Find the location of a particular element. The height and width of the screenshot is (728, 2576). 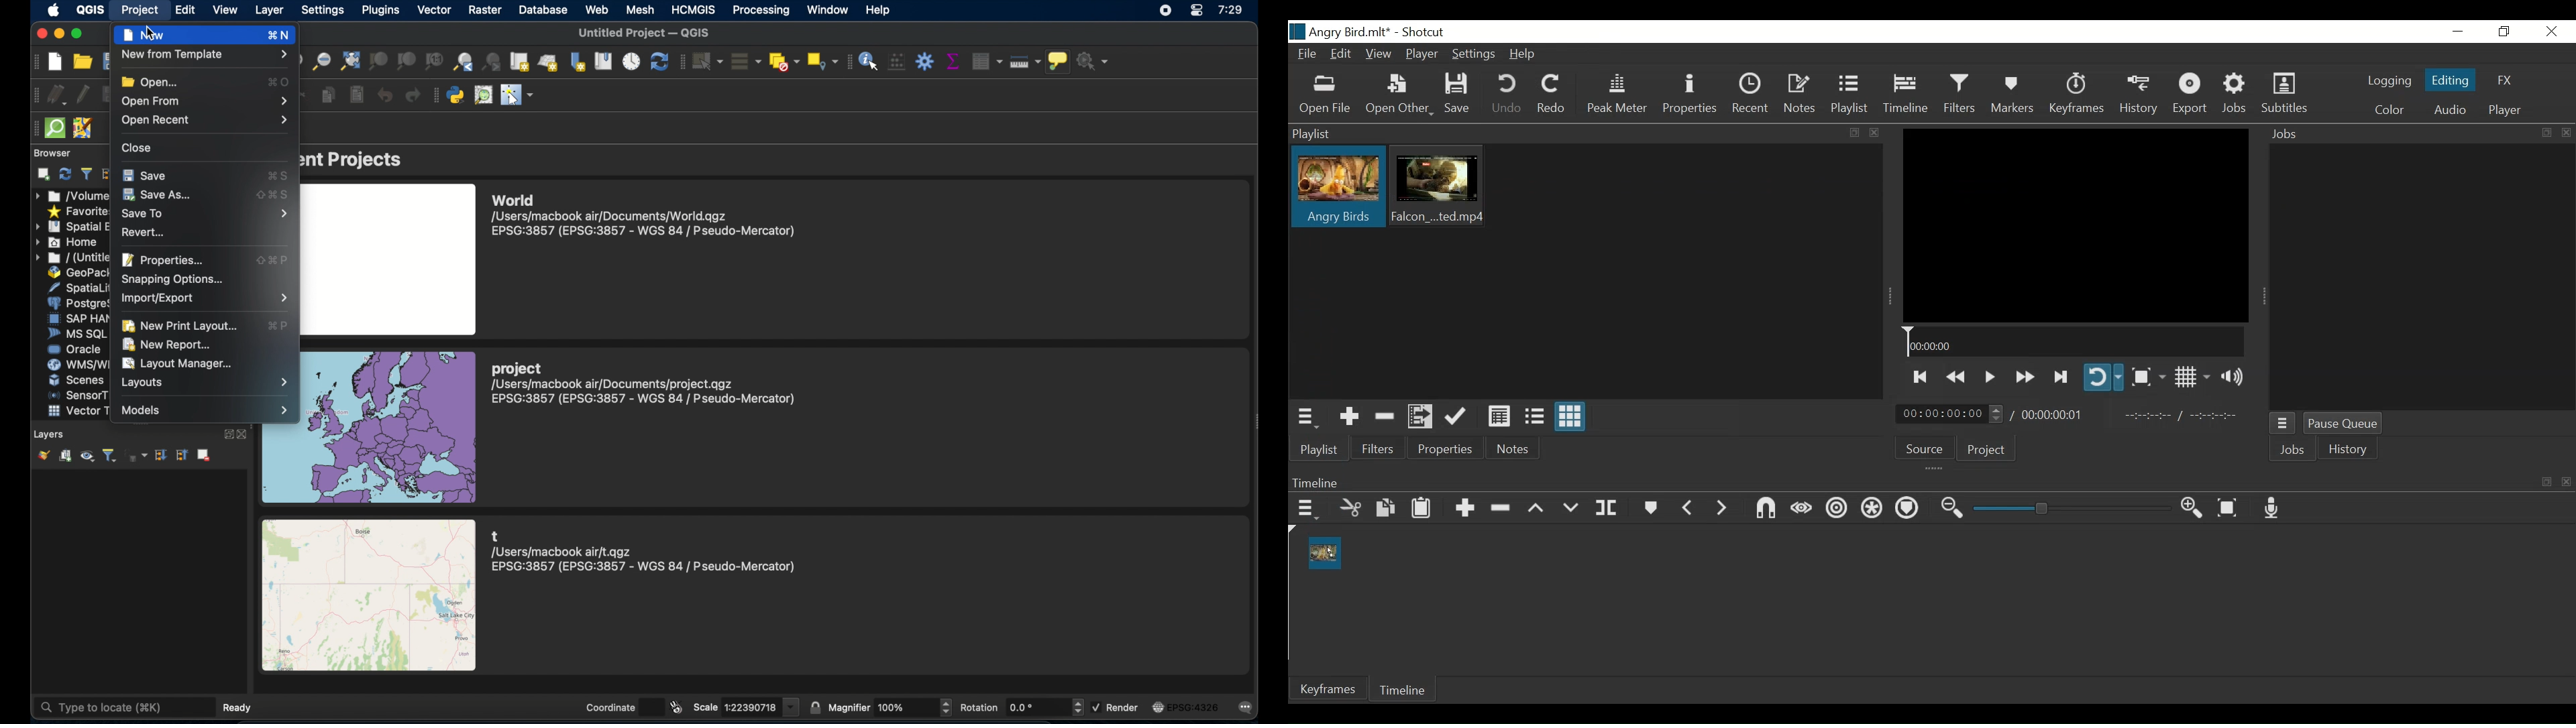

File Name is located at coordinates (1341, 32).